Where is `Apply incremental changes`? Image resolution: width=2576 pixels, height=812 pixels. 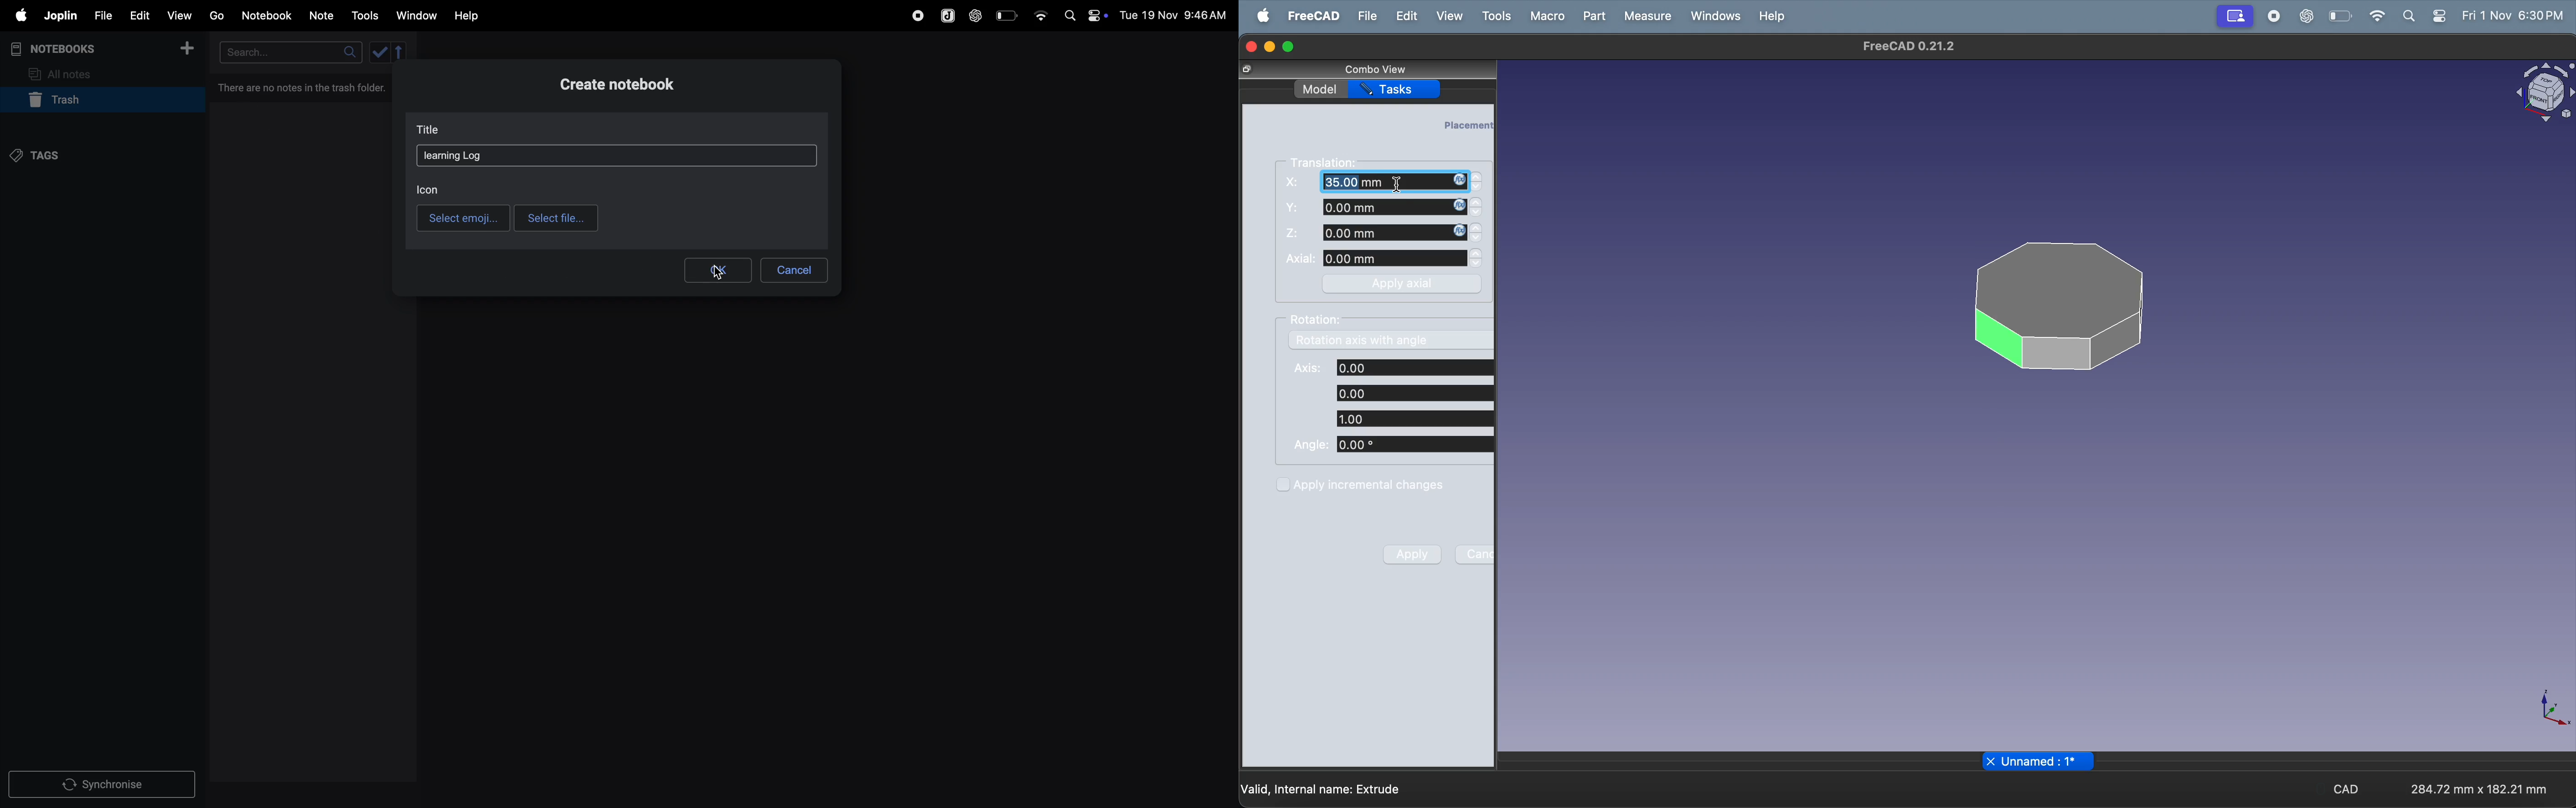 Apply incremental changes is located at coordinates (1362, 484).